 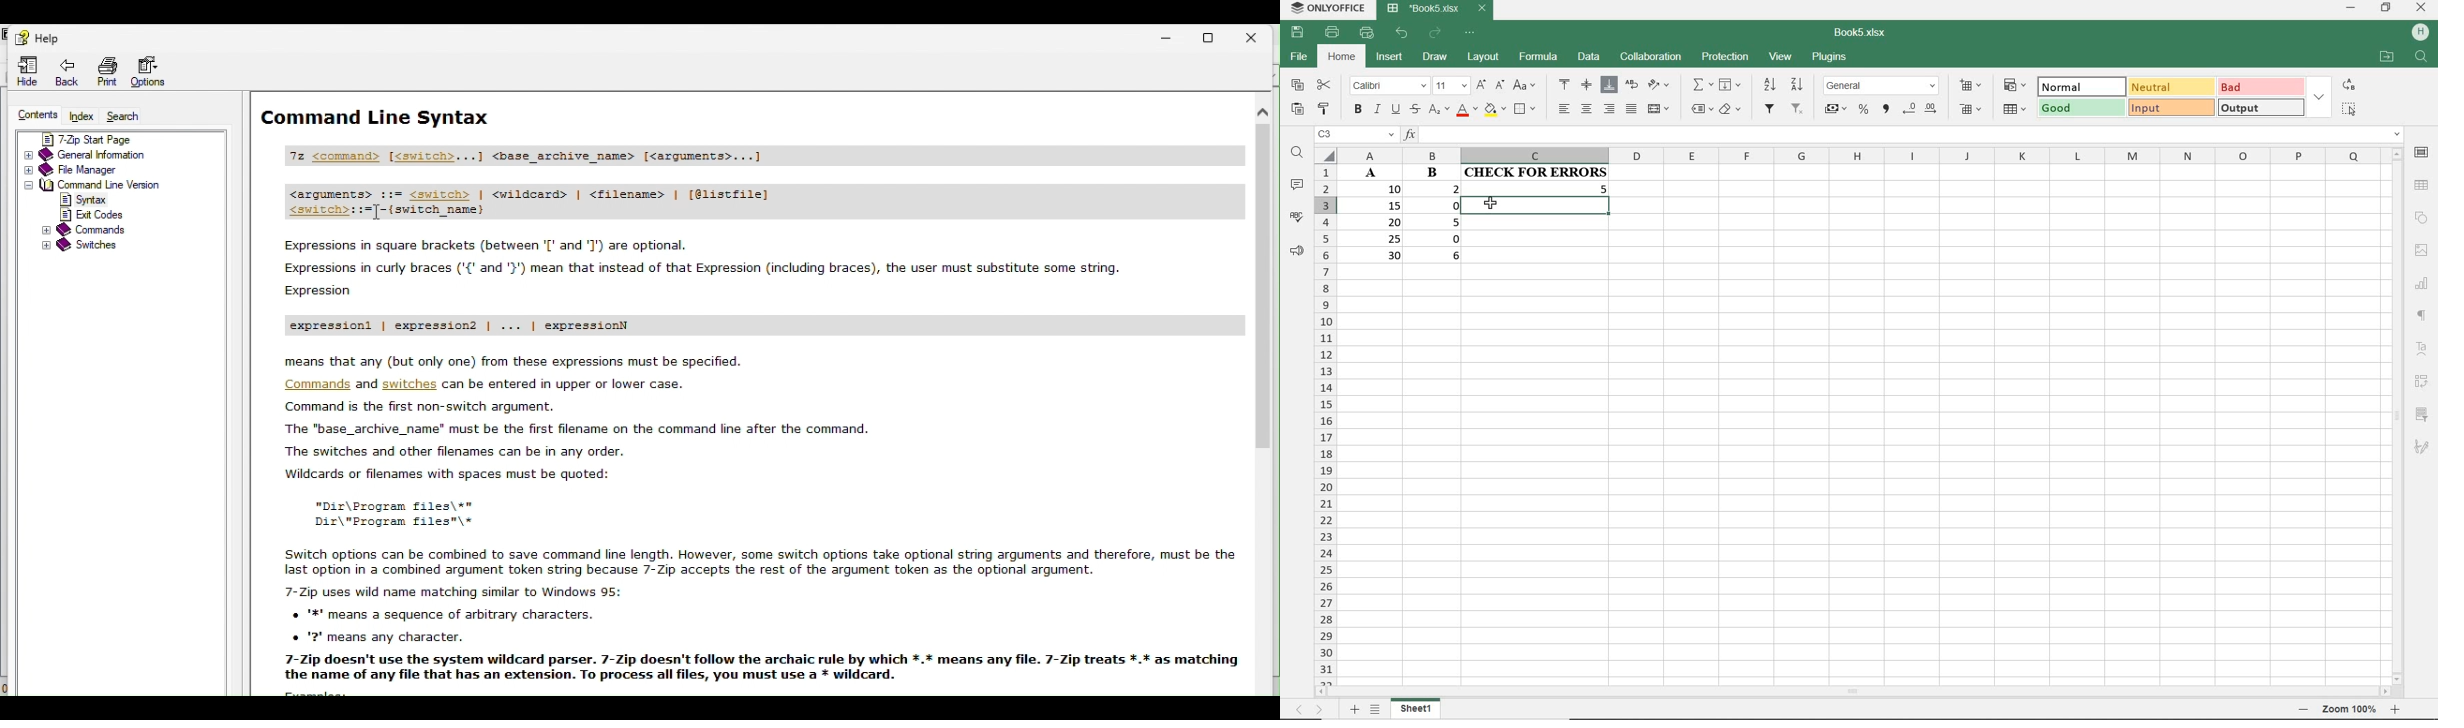 I want to click on help page guide text, so click(x=715, y=304).